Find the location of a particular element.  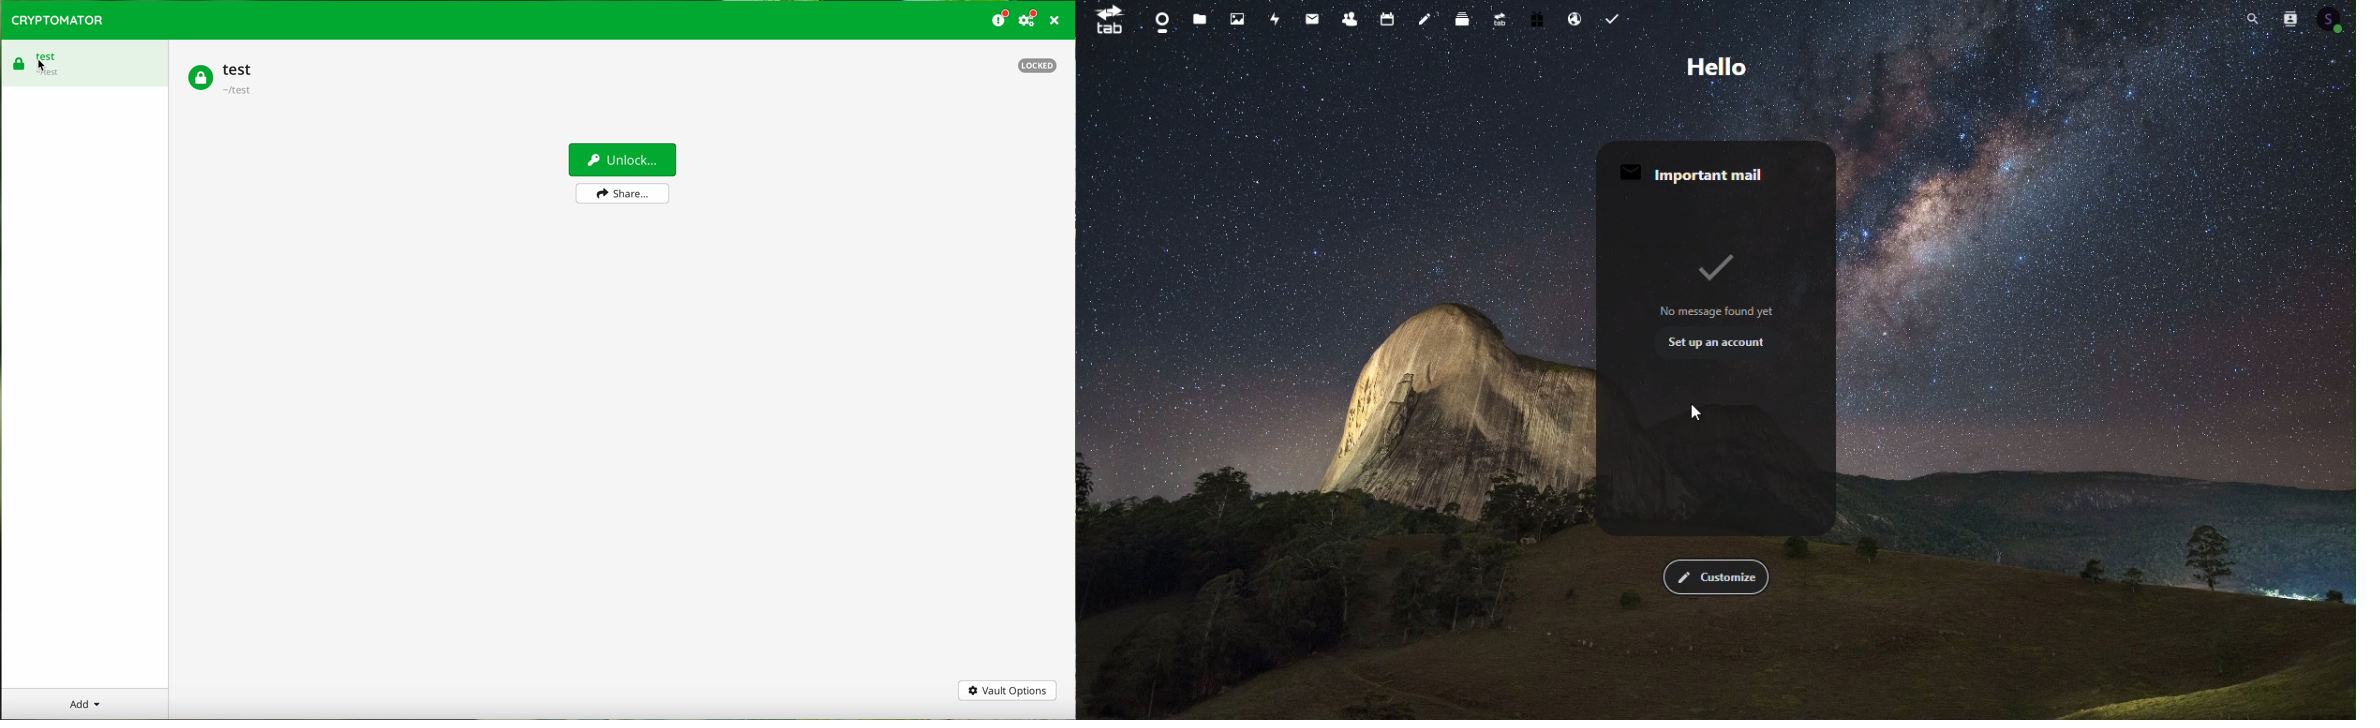

Photos is located at coordinates (1236, 18).